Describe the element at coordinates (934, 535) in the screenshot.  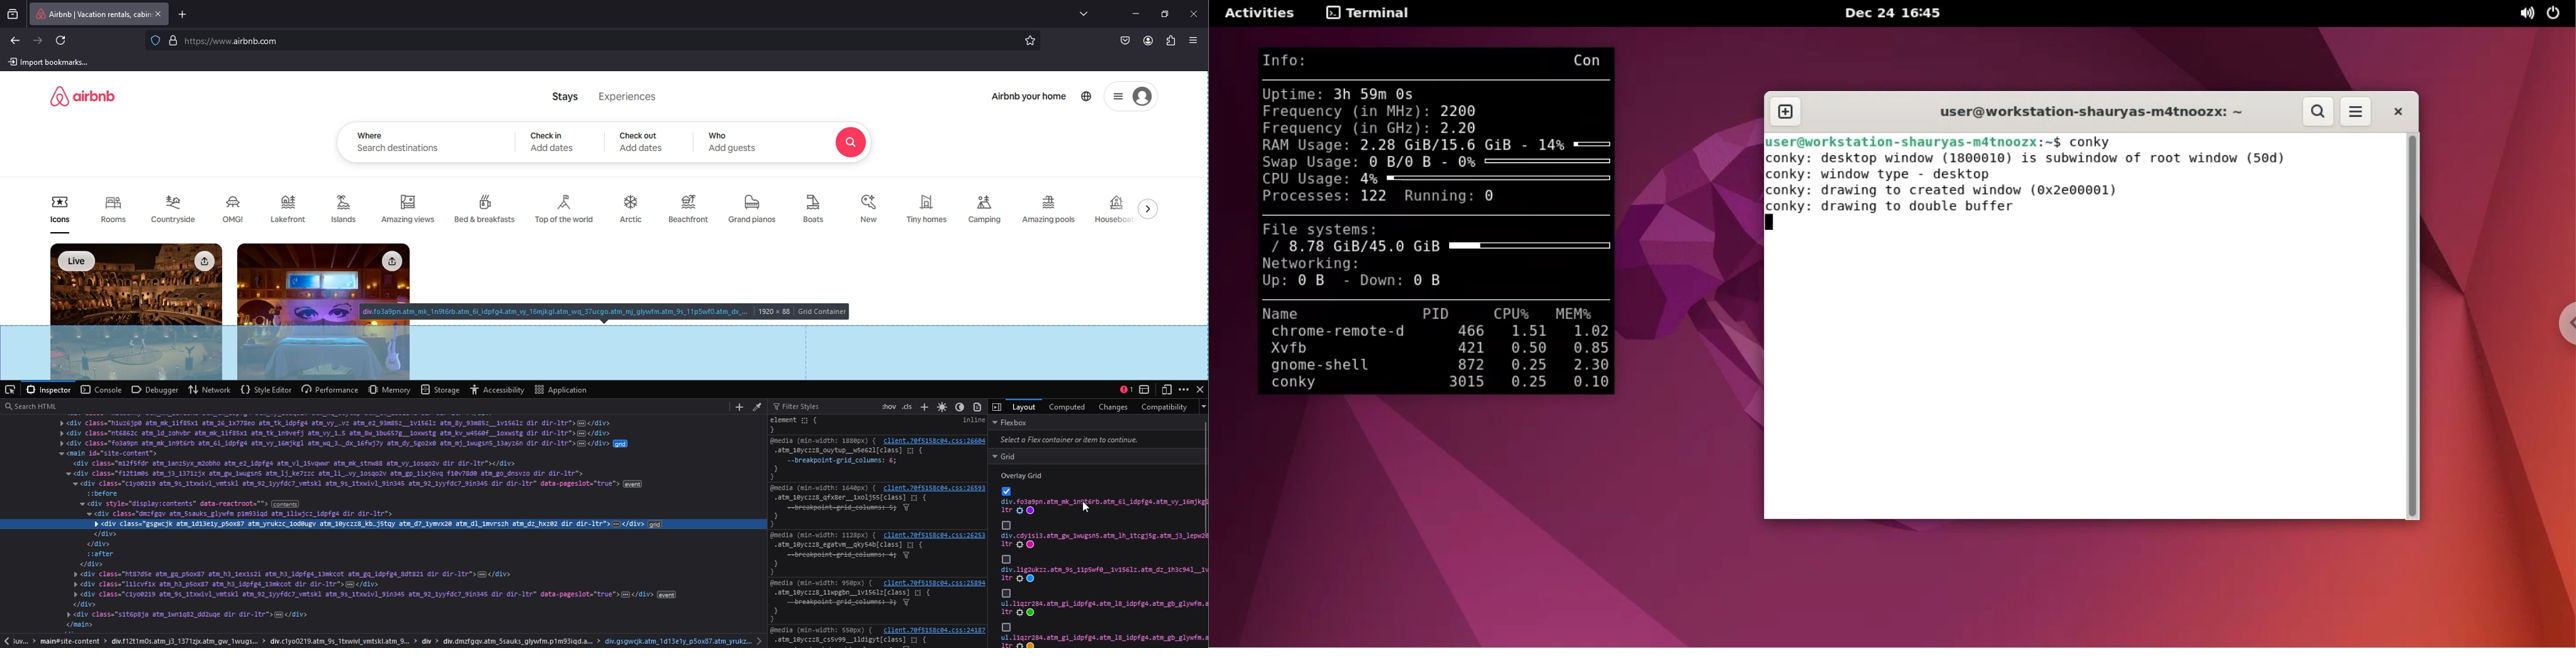
I see `link` at that location.